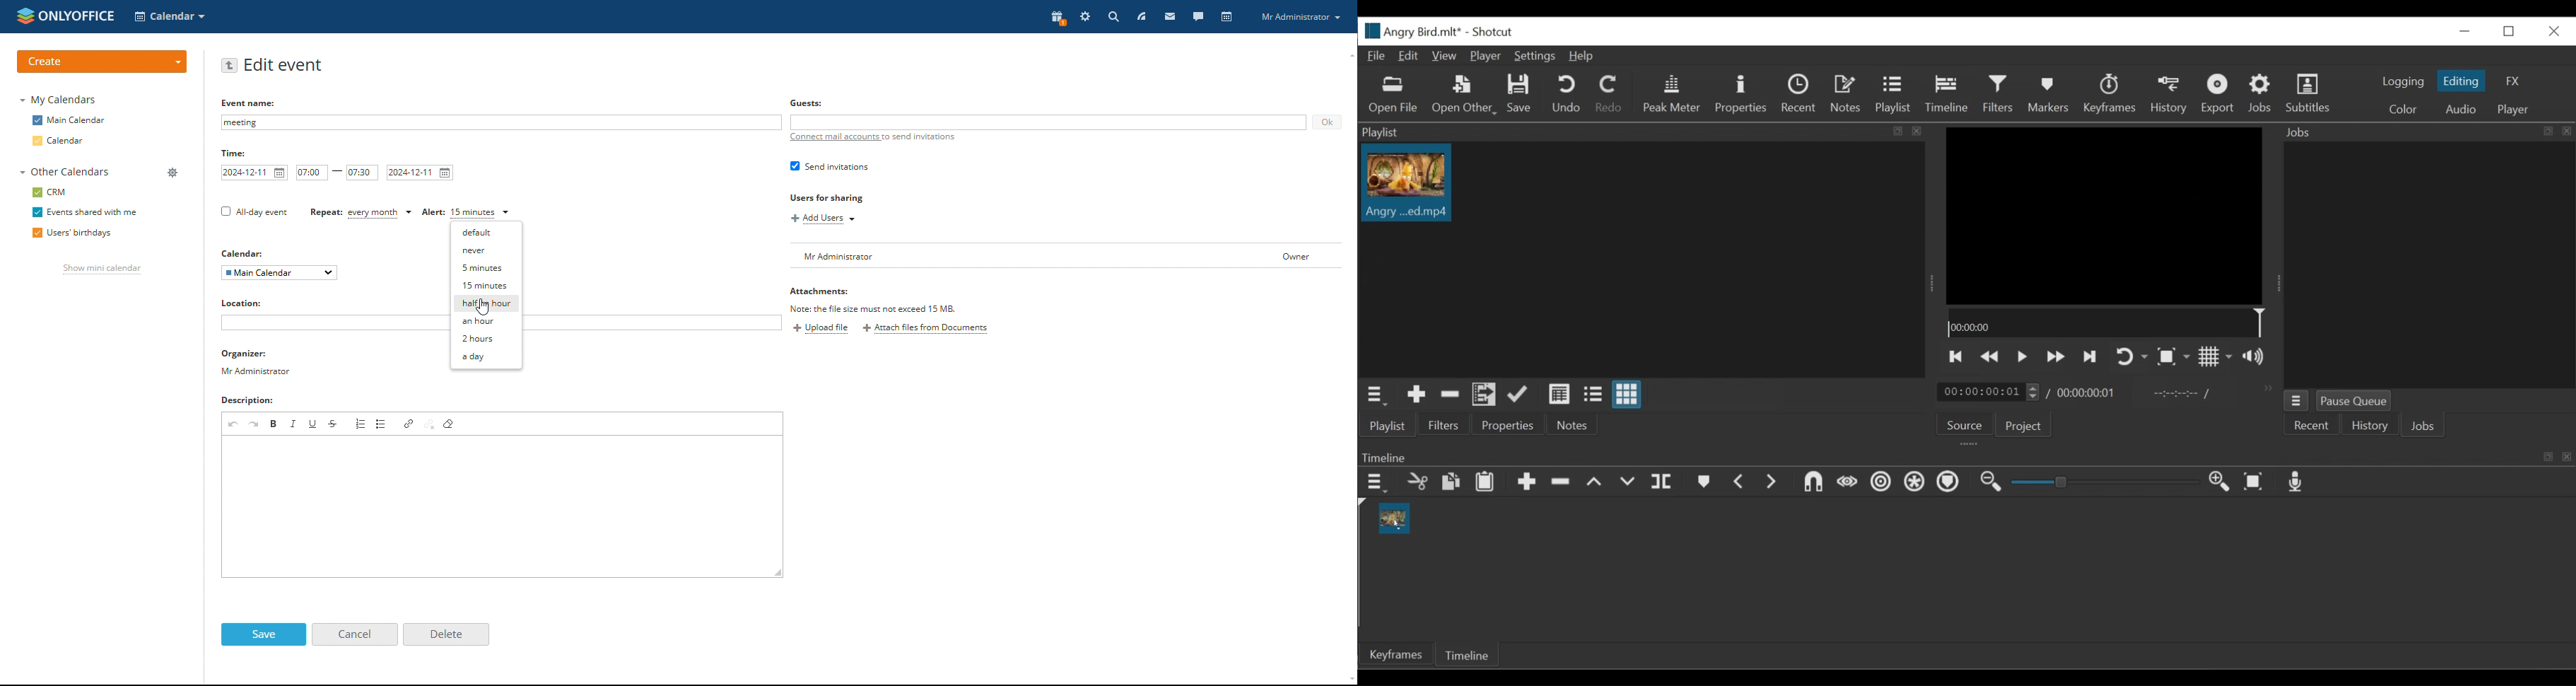 The width and height of the screenshot is (2576, 700). What do you see at coordinates (1951, 482) in the screenshot?
I see `Ripple markers` at bounding box center [1951, 482].